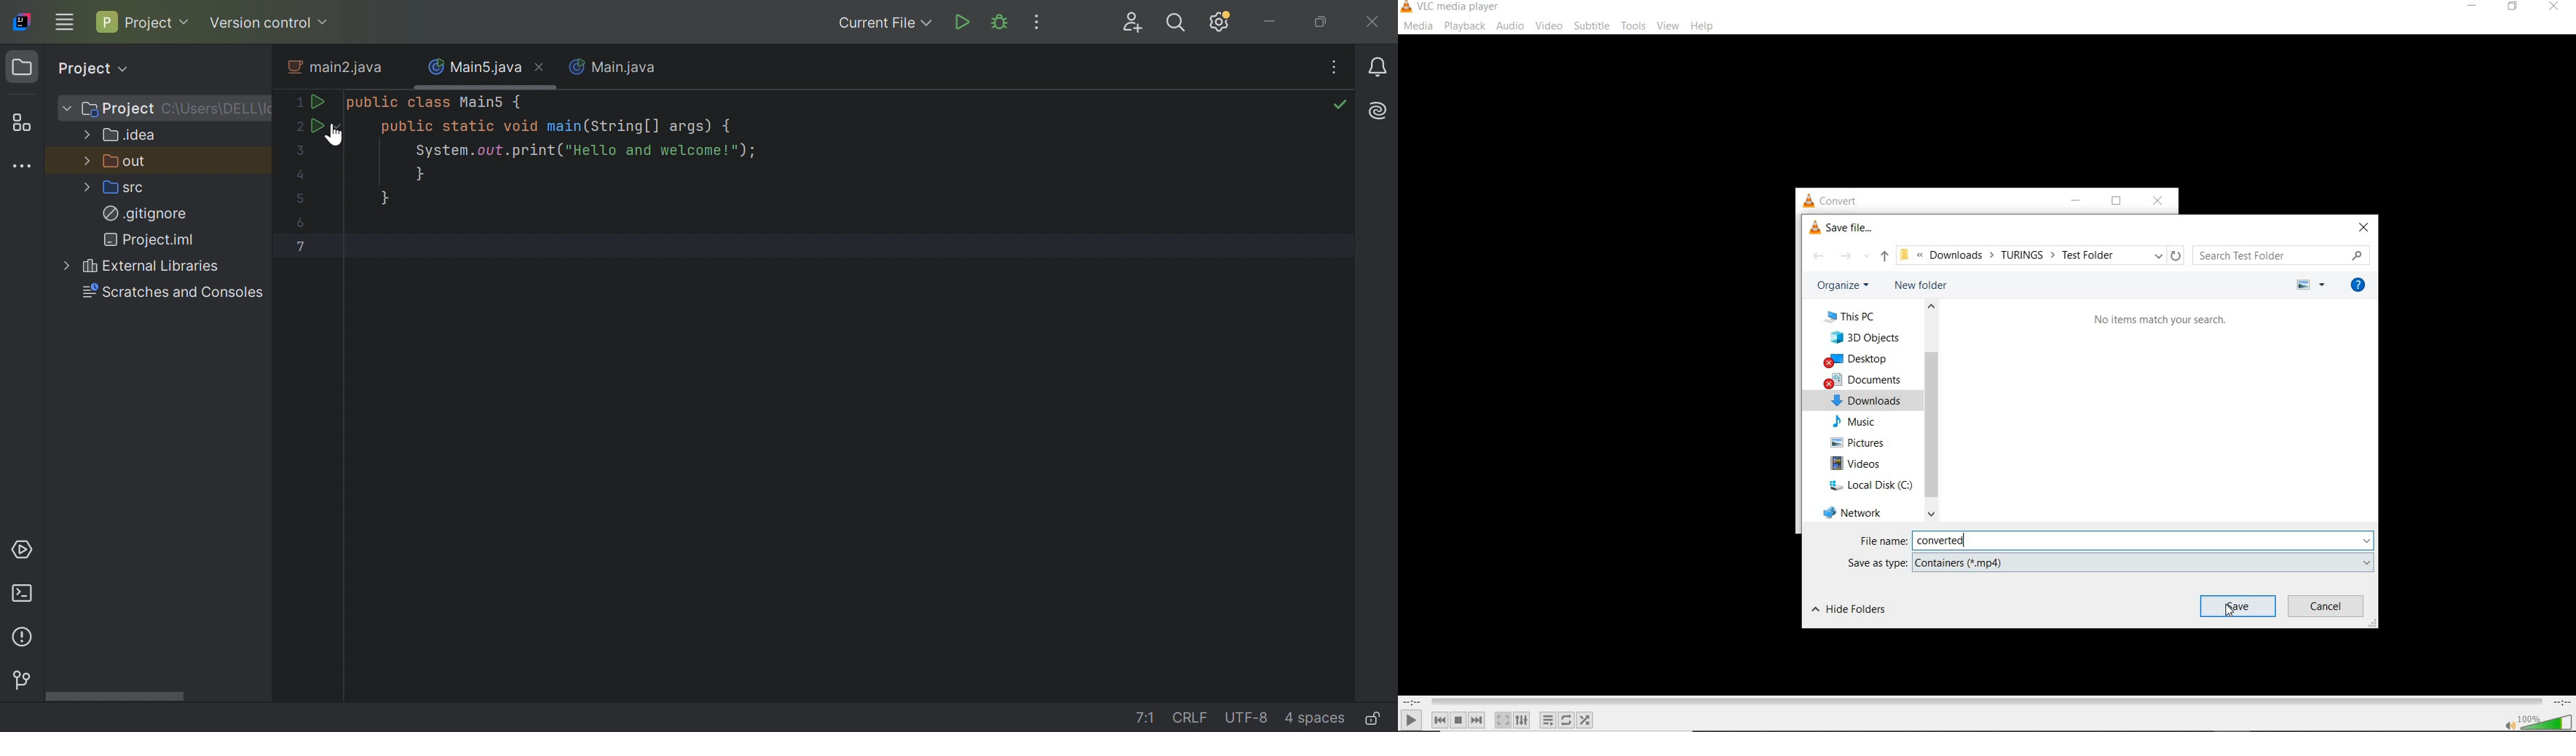 This screenshot has height=756, width=2576. What do you see at coordinates (90, 67) in the screenshot?
I see `Project` at bounding box center [90, 67].